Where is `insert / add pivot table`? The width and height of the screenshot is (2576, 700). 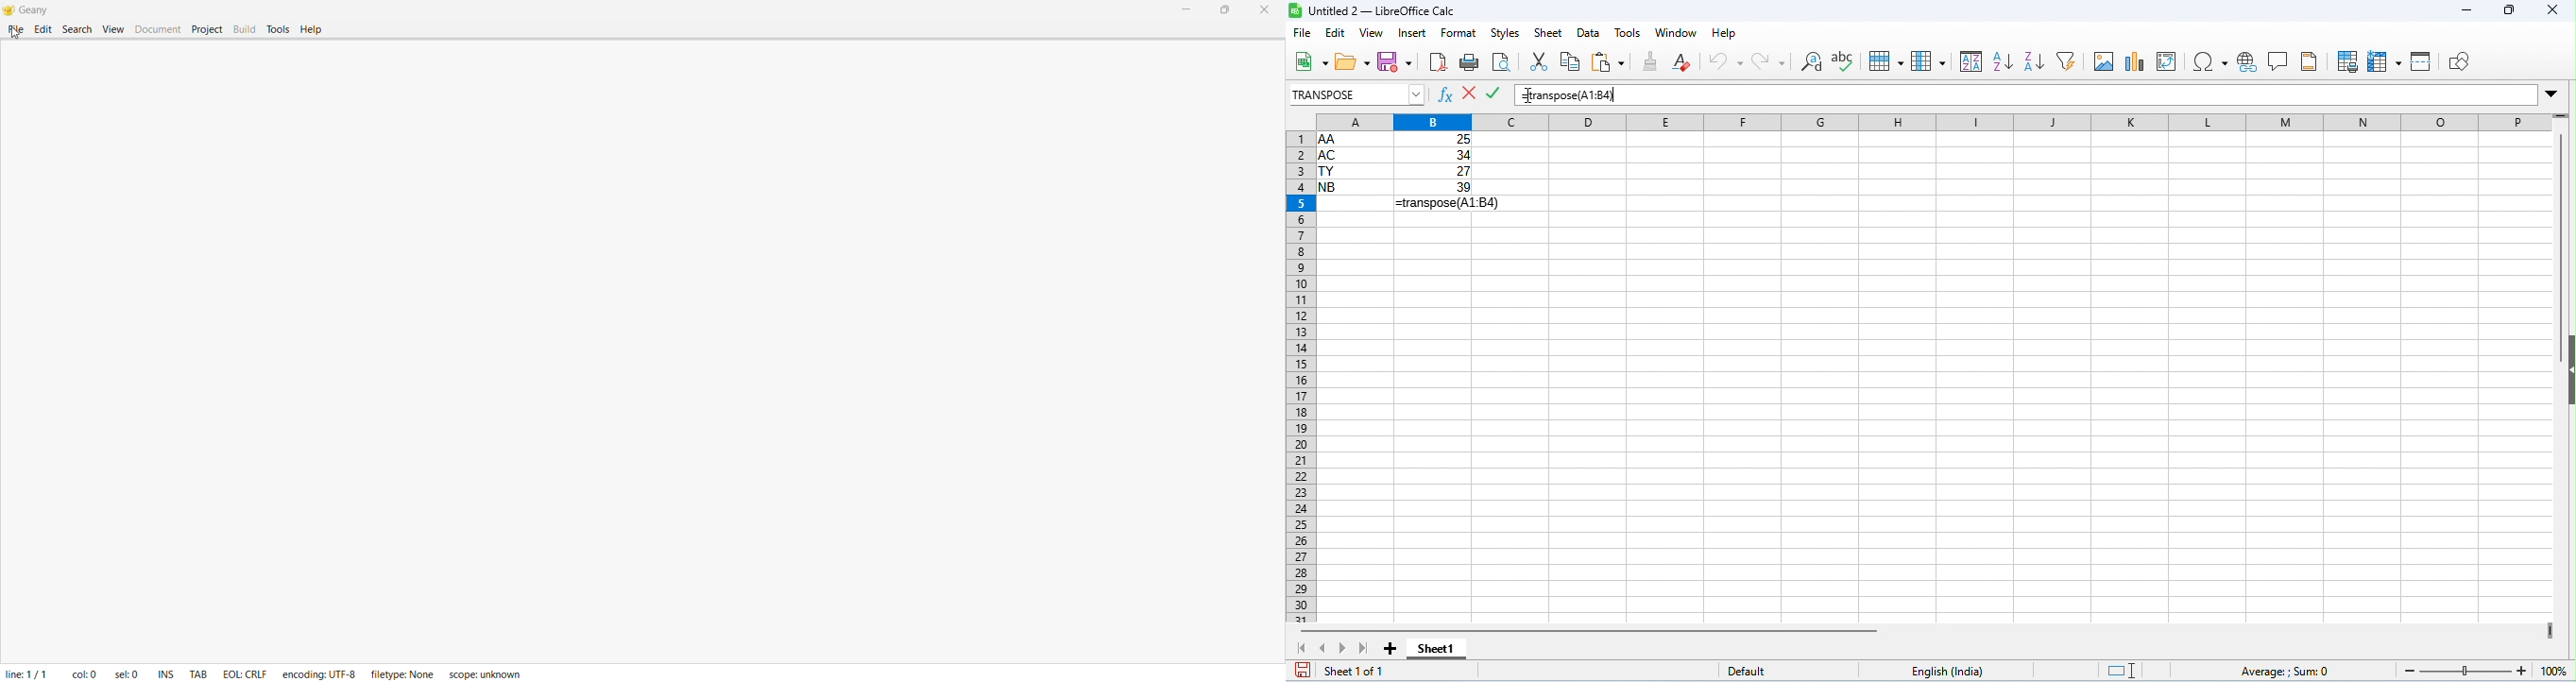
insert / add pivot table is located at coordinates (2167, 61).